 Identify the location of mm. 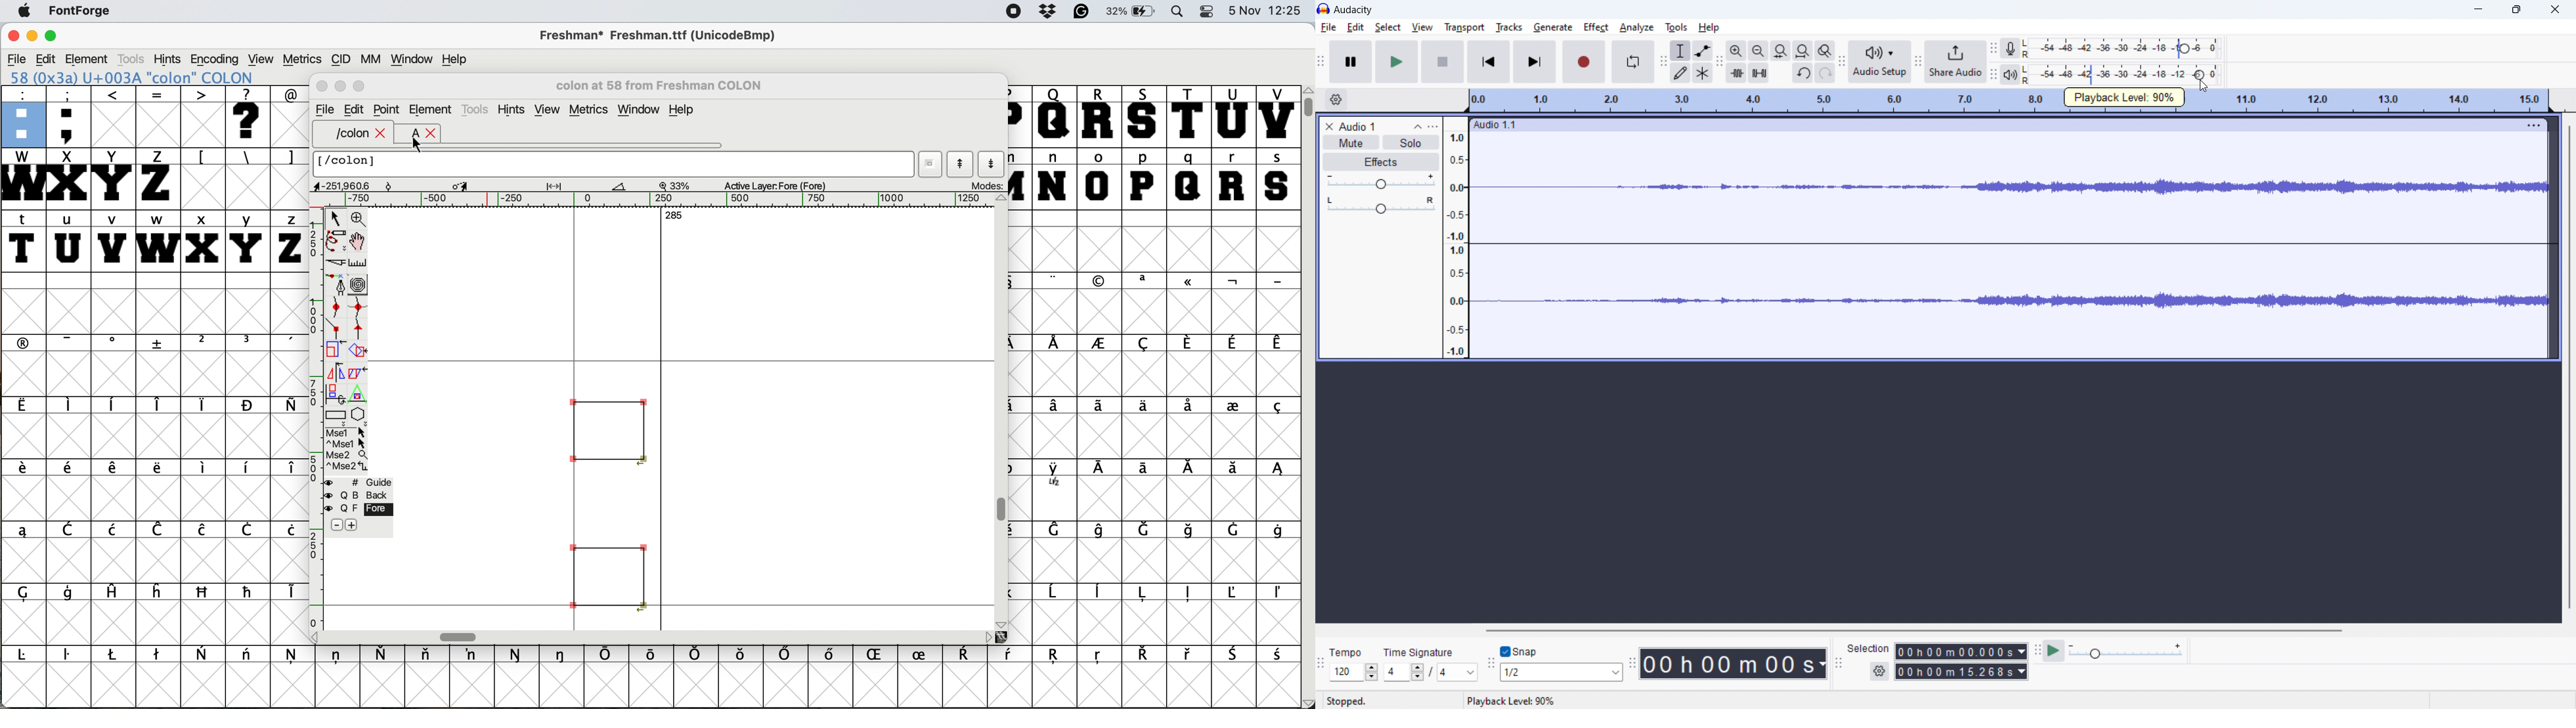
(370, 58).